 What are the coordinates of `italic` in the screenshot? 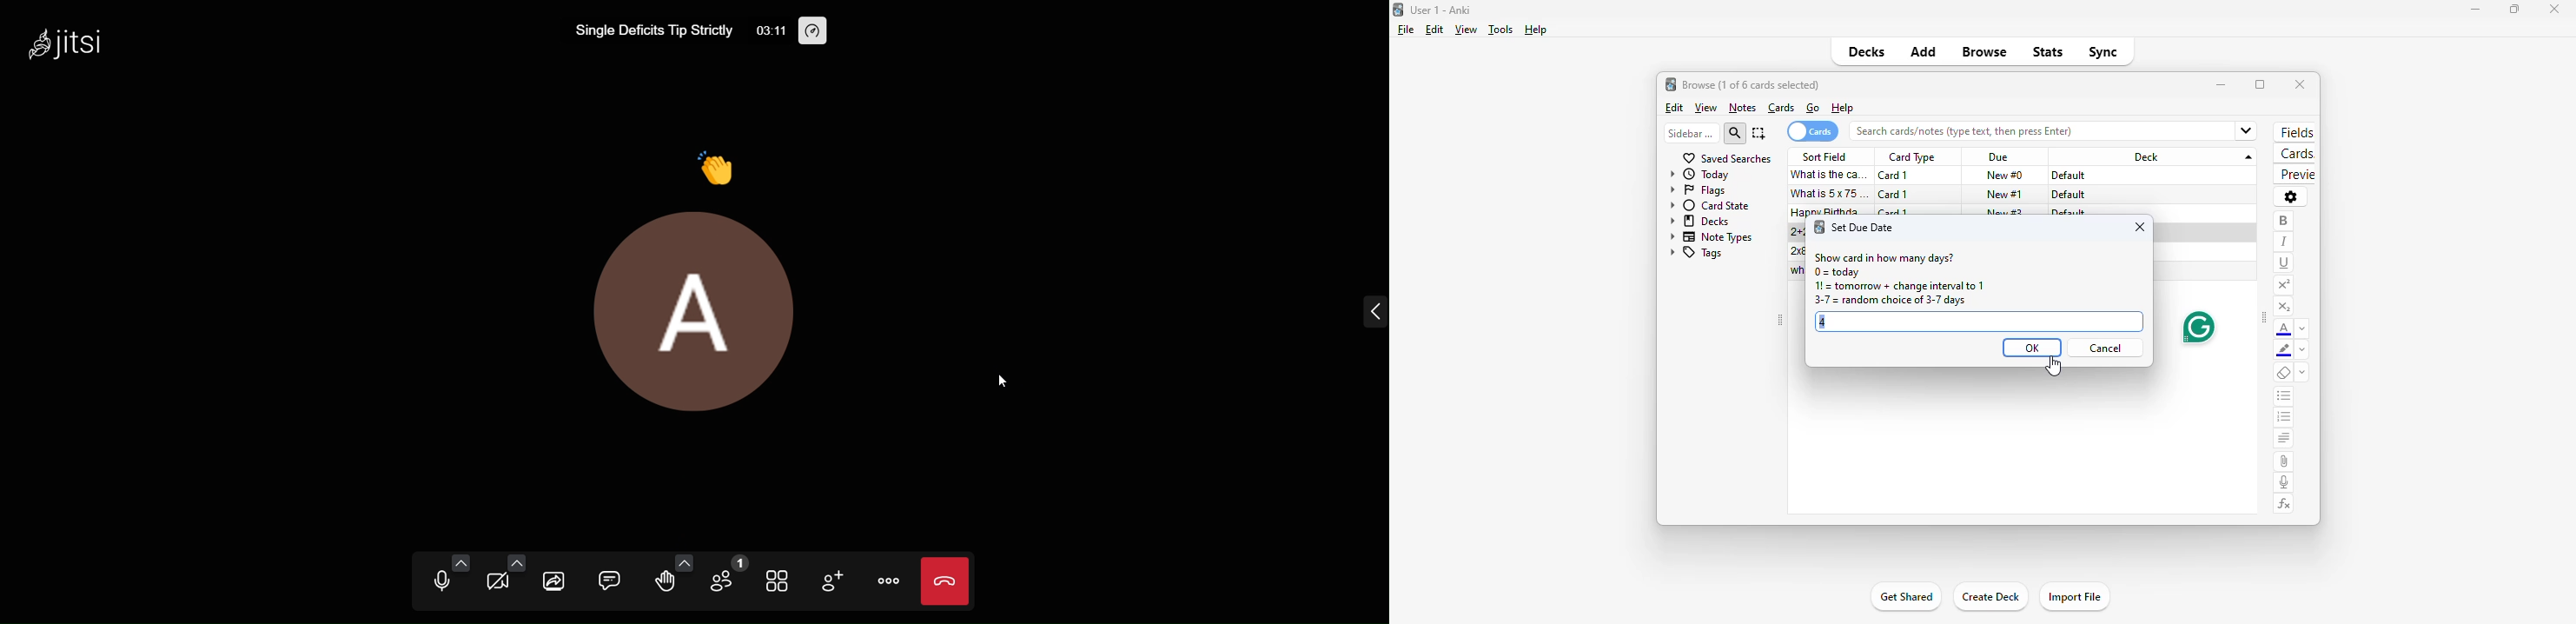 It's located at (2283, 242).